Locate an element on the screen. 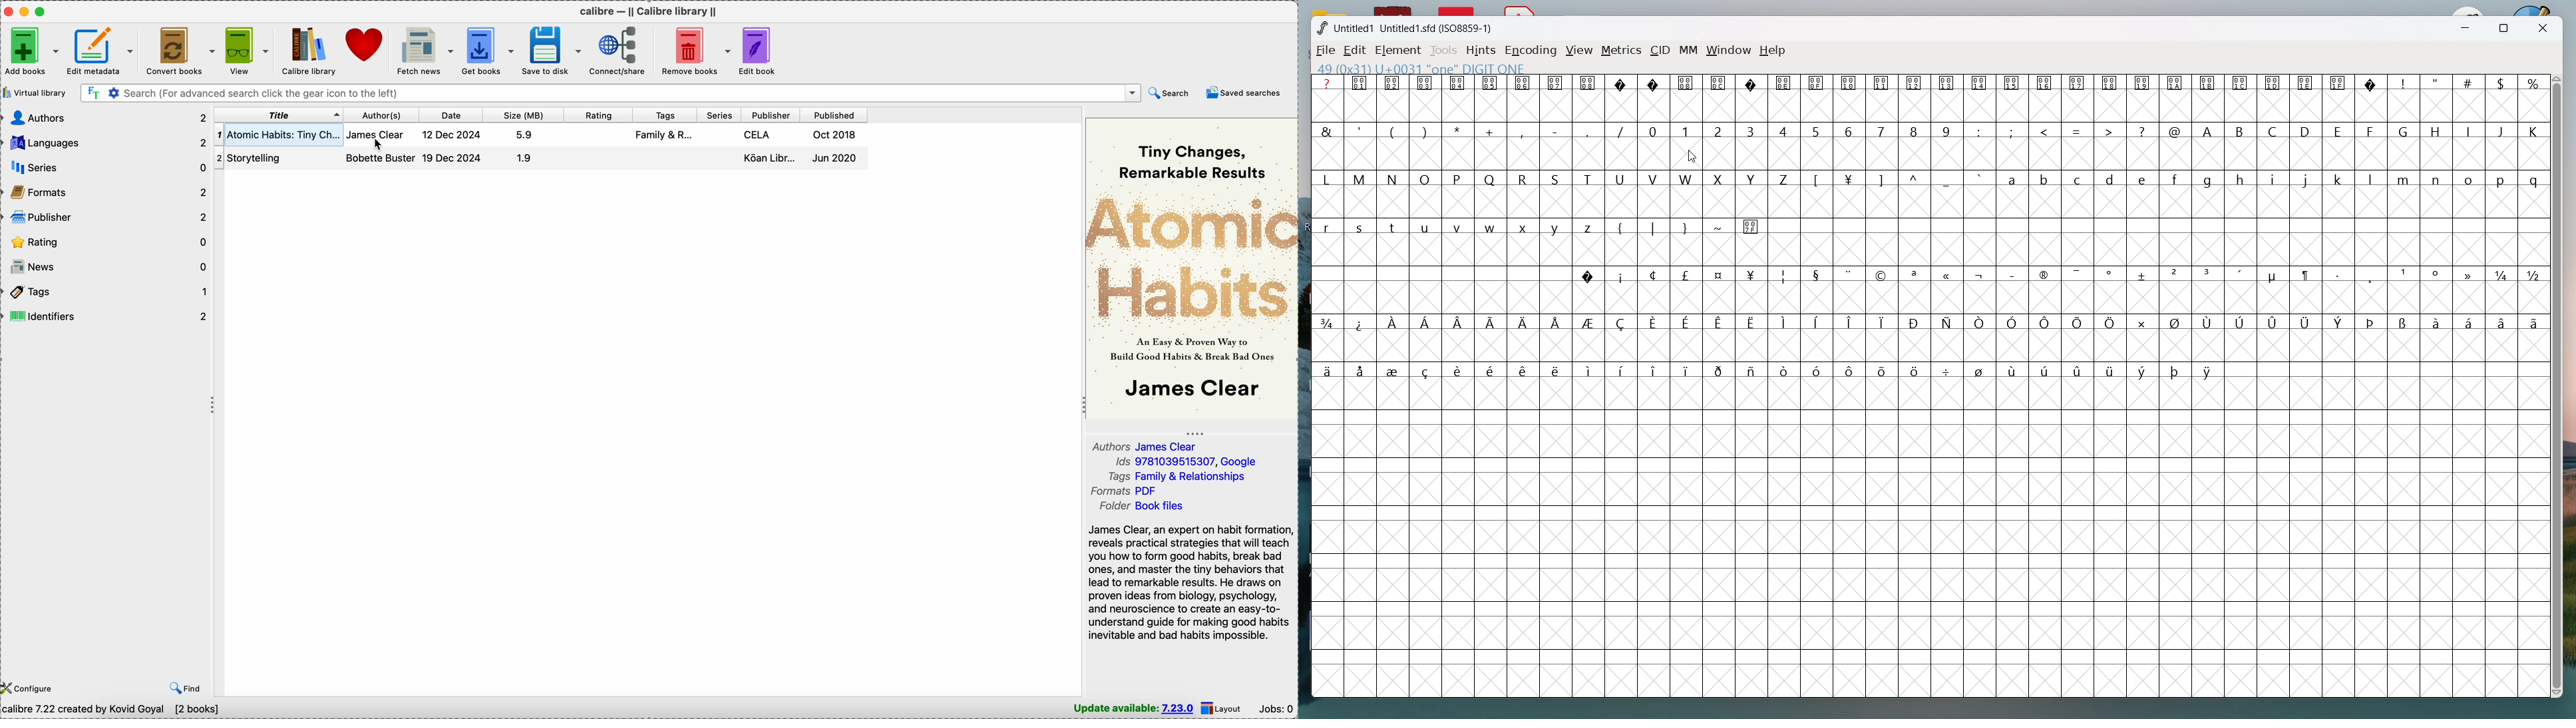 This screenshot has height=728, width=2576. symbol is located at coordinates (1589, 369).